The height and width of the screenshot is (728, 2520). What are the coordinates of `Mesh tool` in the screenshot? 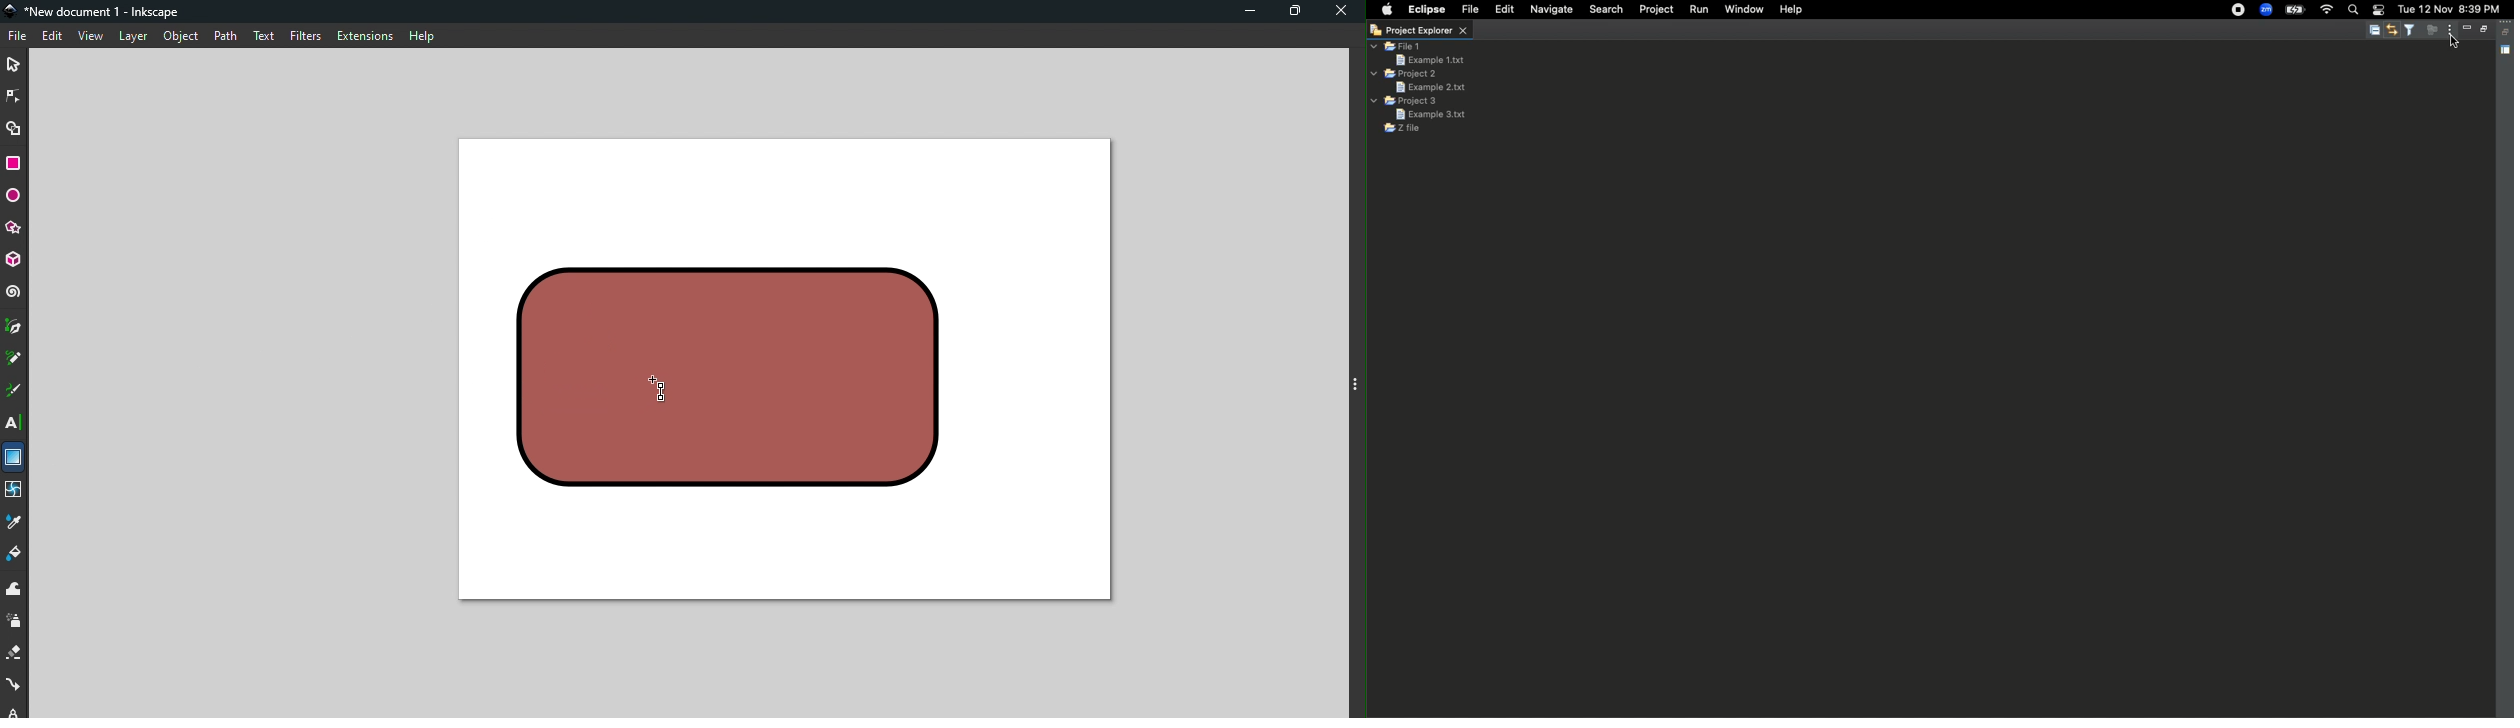 It's located at (14, 492).